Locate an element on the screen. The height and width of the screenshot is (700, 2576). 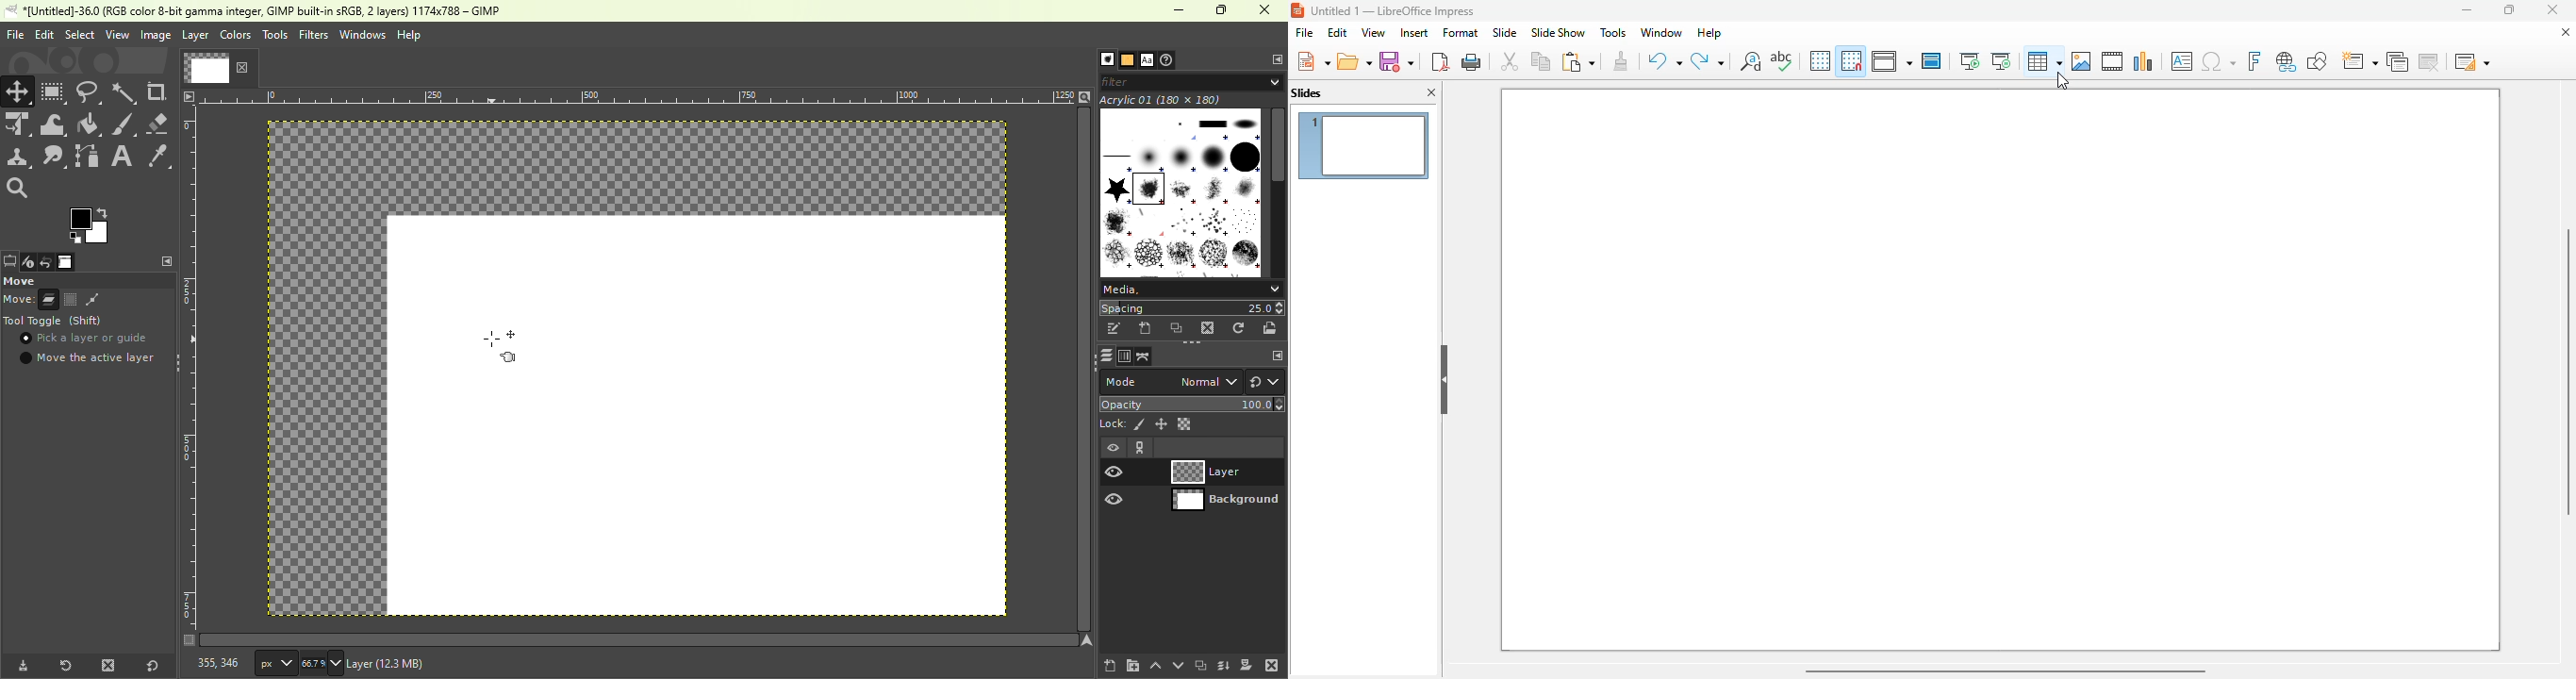
Configure this tab is located at coordinates (1274, 58).